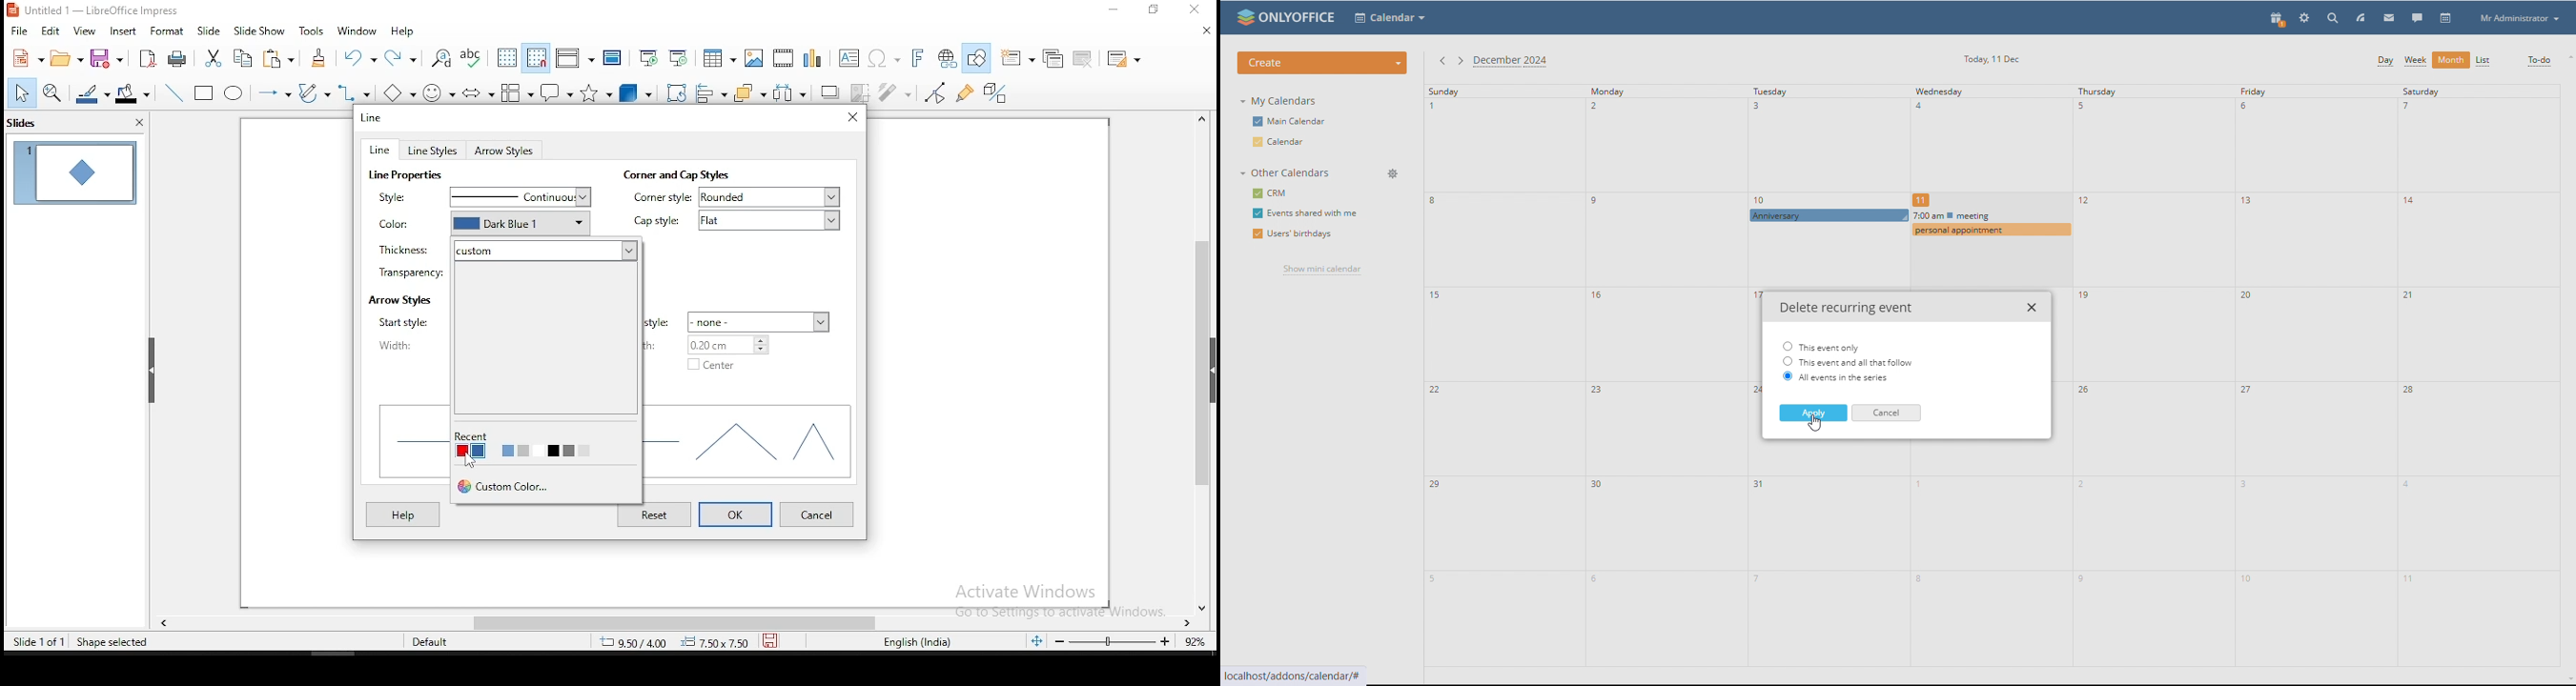 Image resolution: width=2576 pixels, height=700 pixels. I want to click on basic shapes, so click(403, 93).